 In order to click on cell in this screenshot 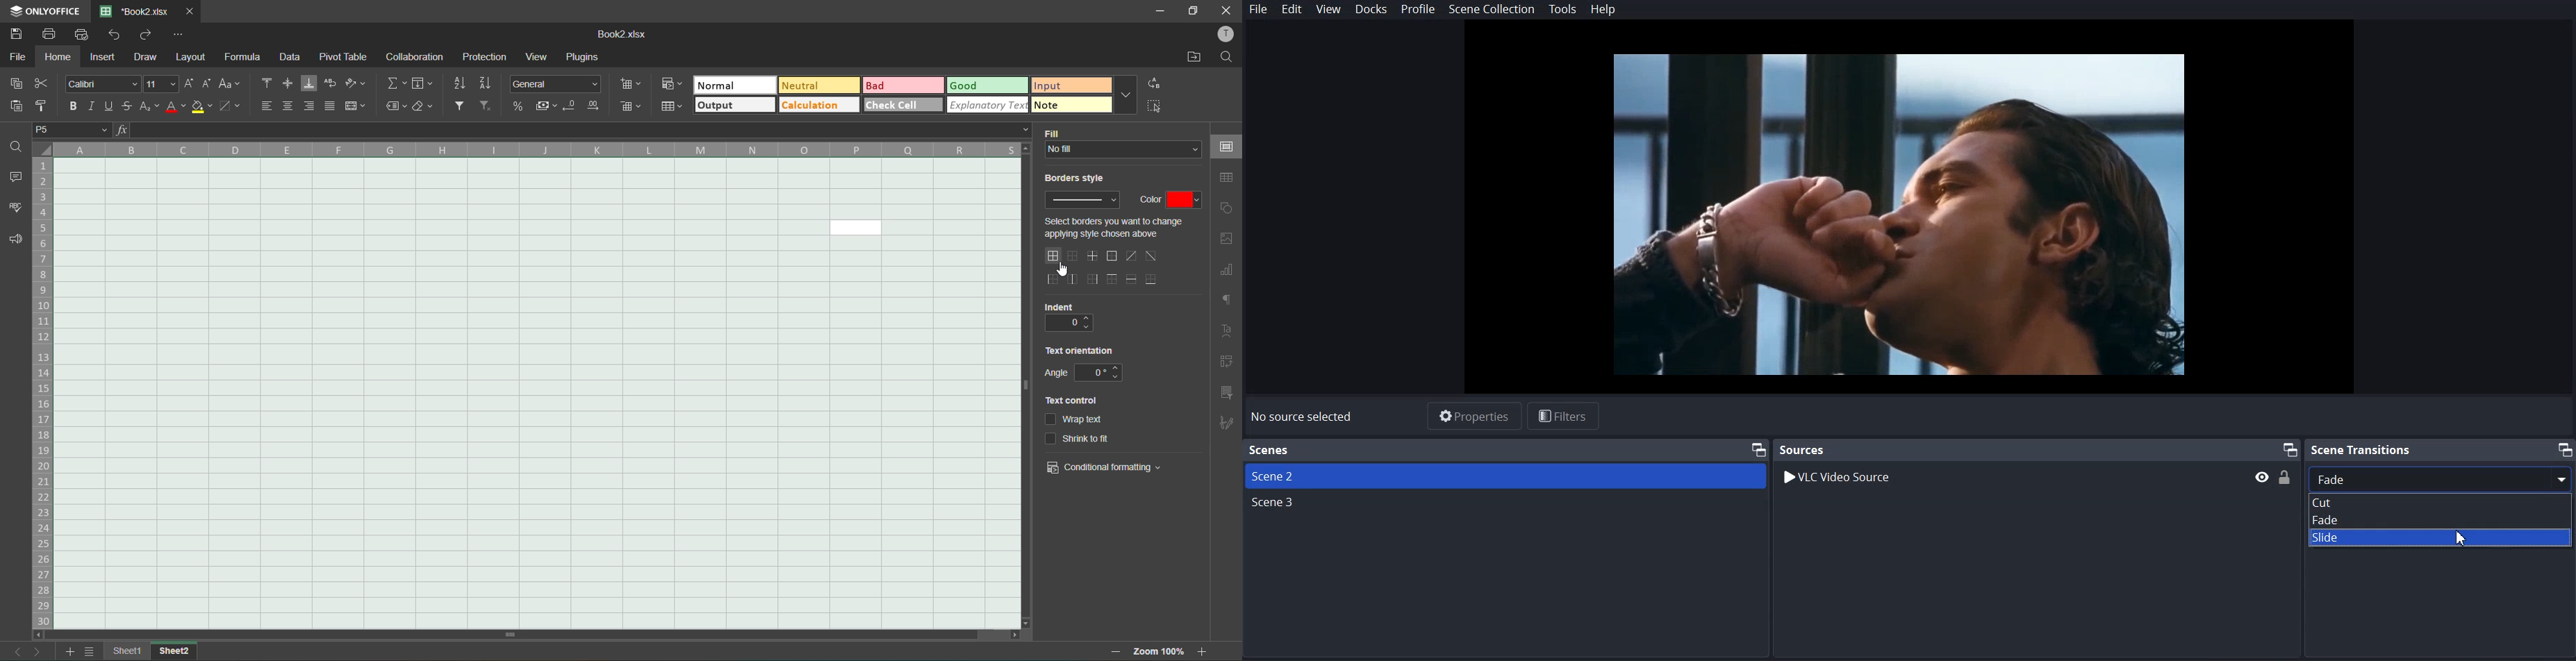, I will do `click(534, 392)`.